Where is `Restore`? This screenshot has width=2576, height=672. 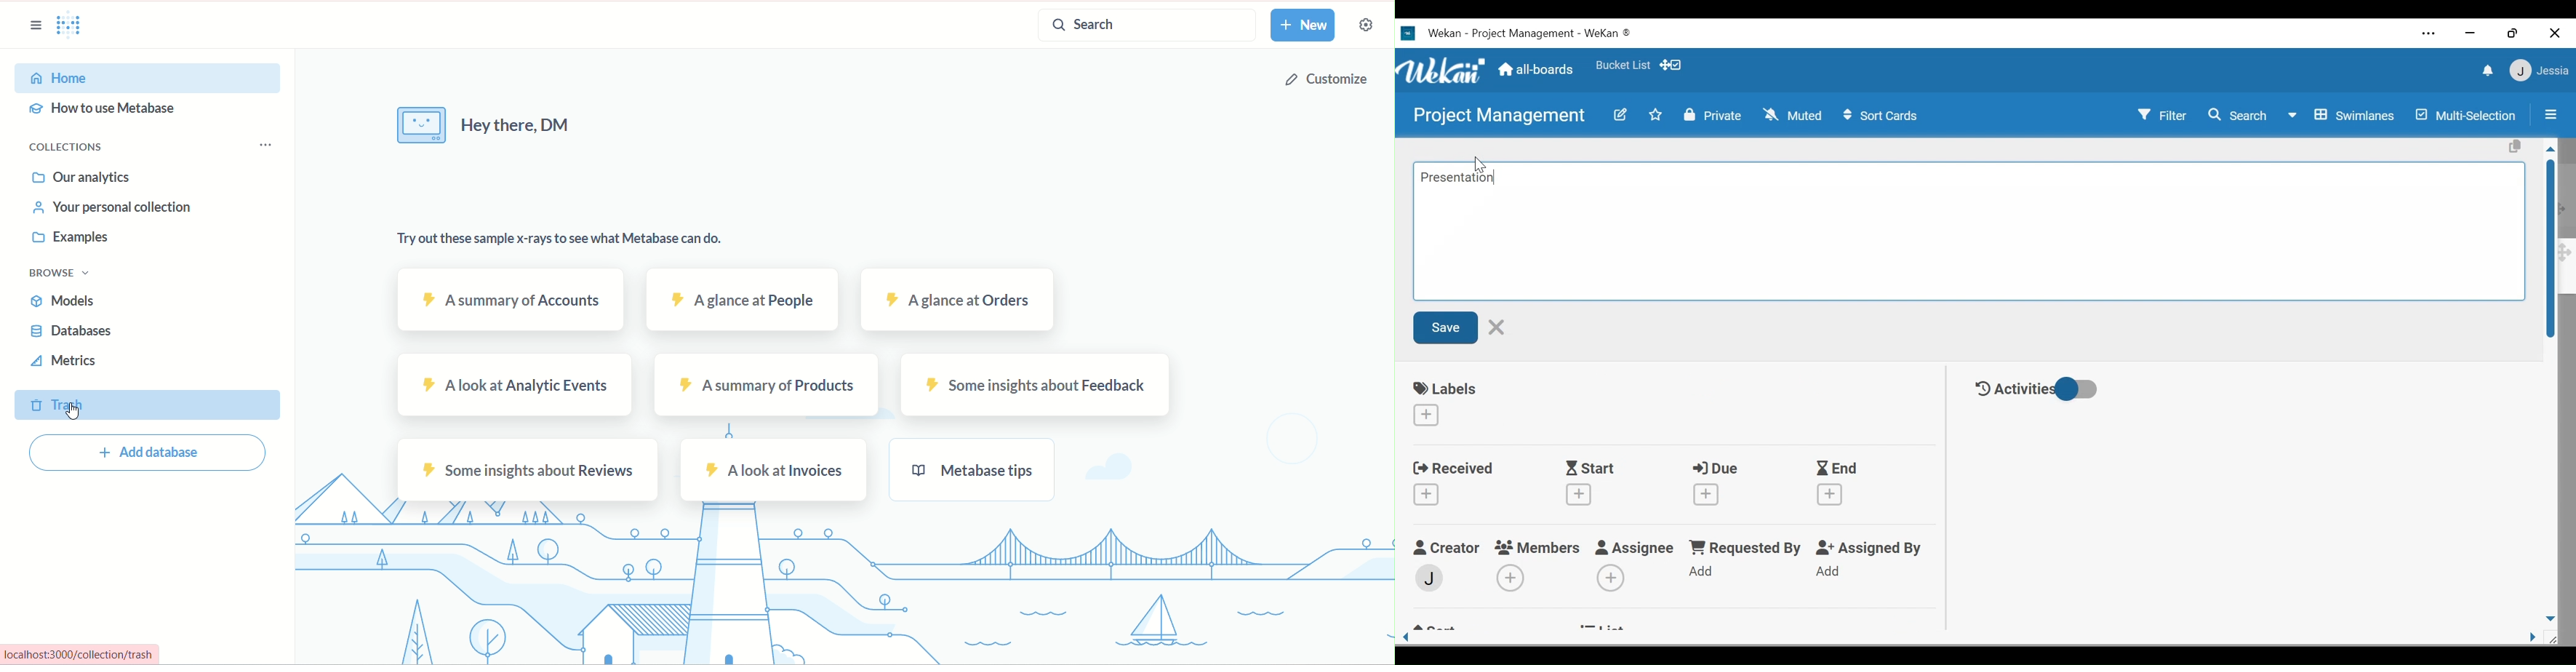
Restore is located at coordinates (2512, 34).